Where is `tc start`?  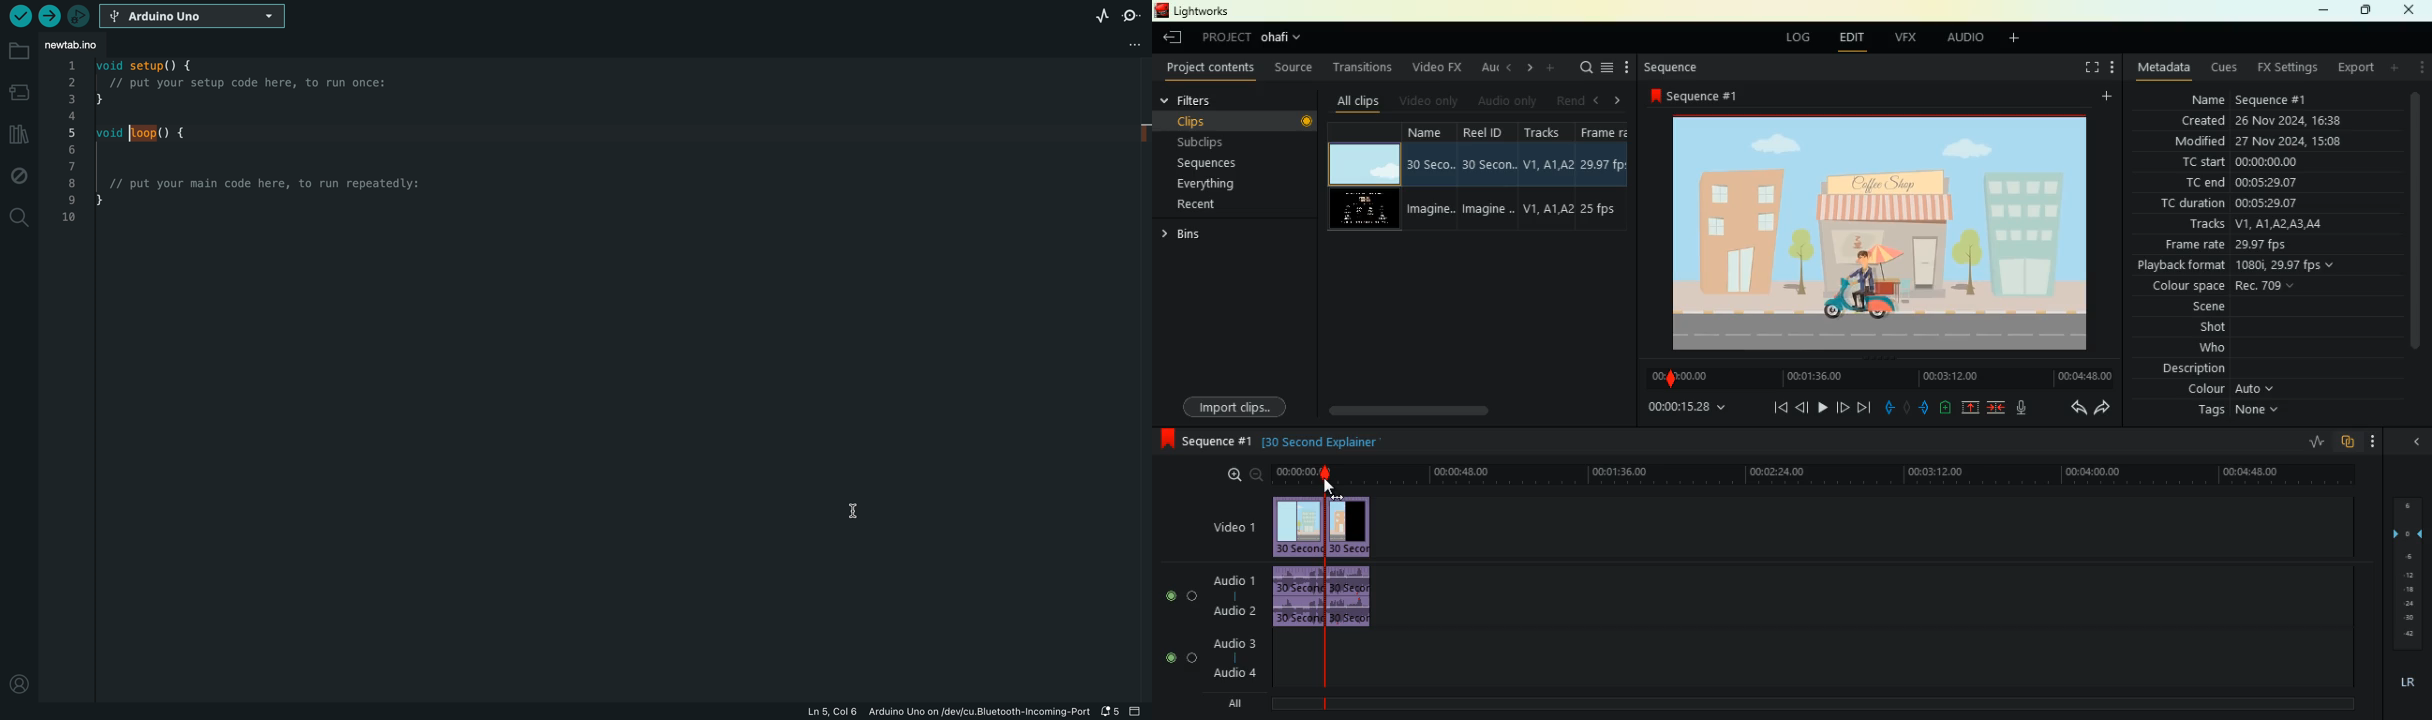 tc start is located at coordinates (2202, 163).